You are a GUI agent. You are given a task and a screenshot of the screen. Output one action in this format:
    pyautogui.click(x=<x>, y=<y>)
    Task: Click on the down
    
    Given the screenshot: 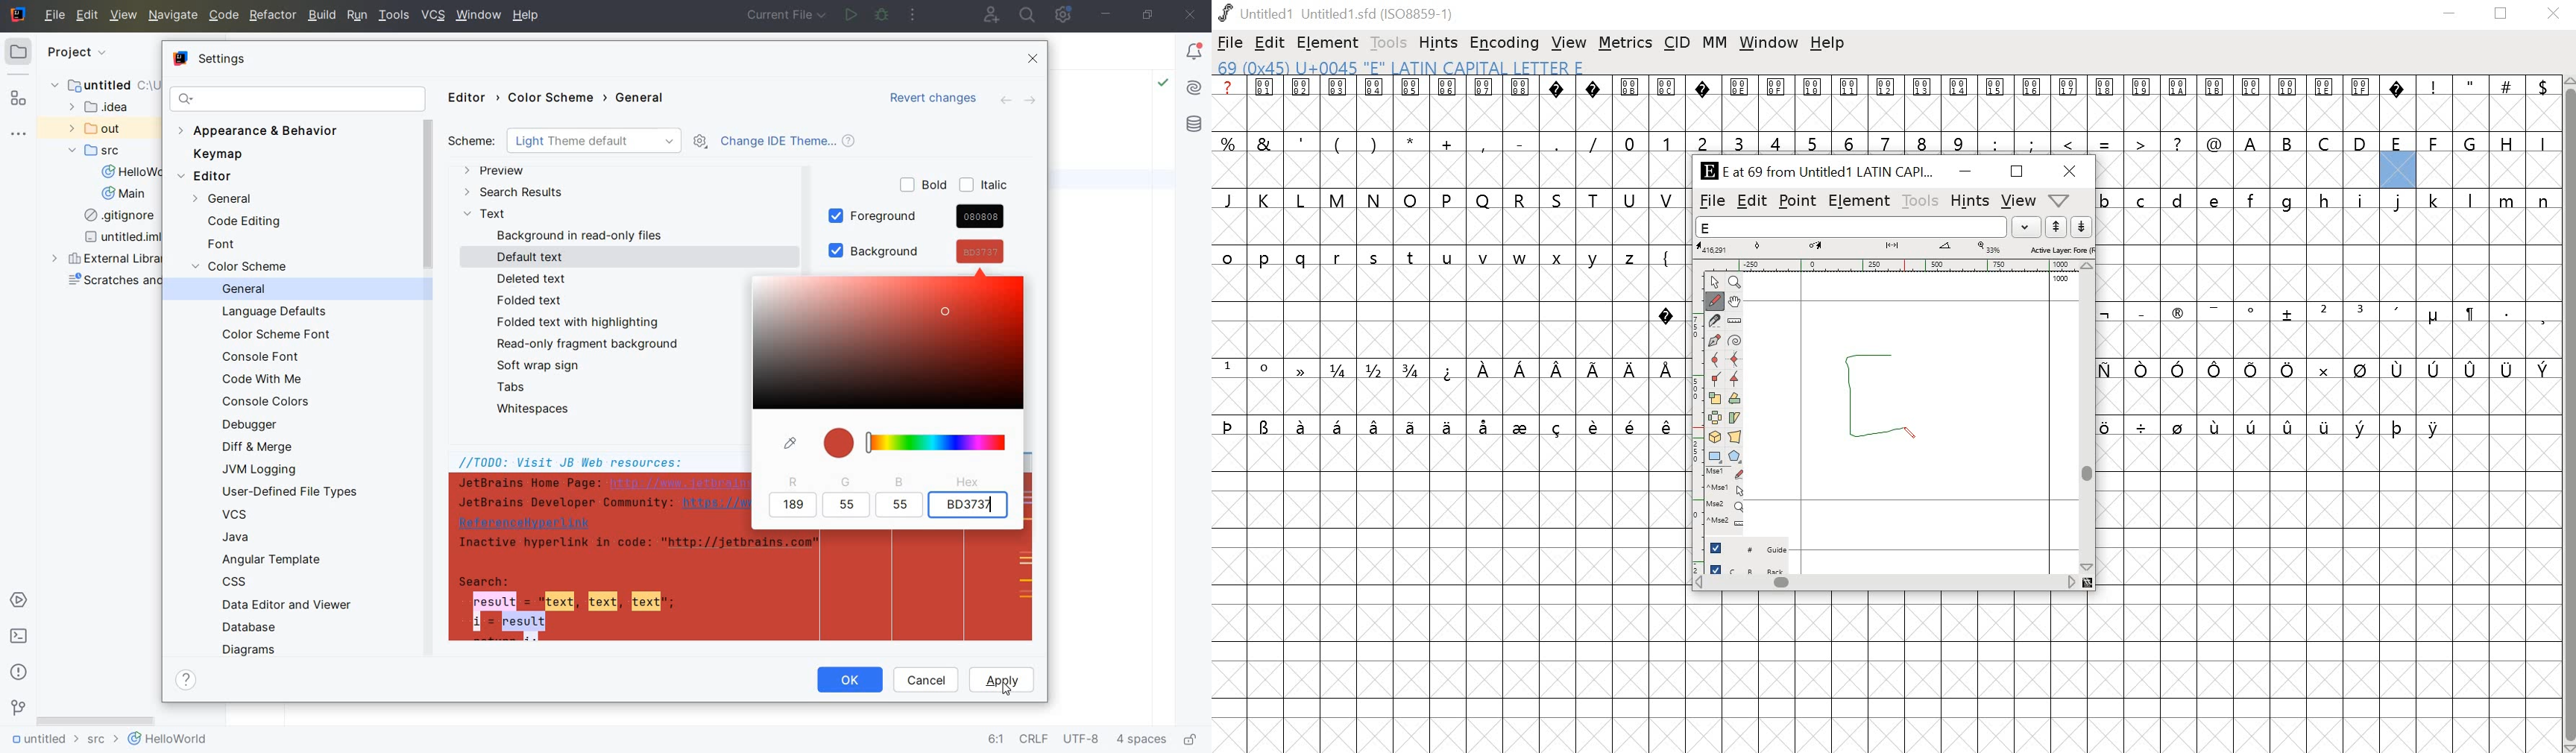 What is the action you would take?
    pyautogui.click(x=2080, y=227)
    